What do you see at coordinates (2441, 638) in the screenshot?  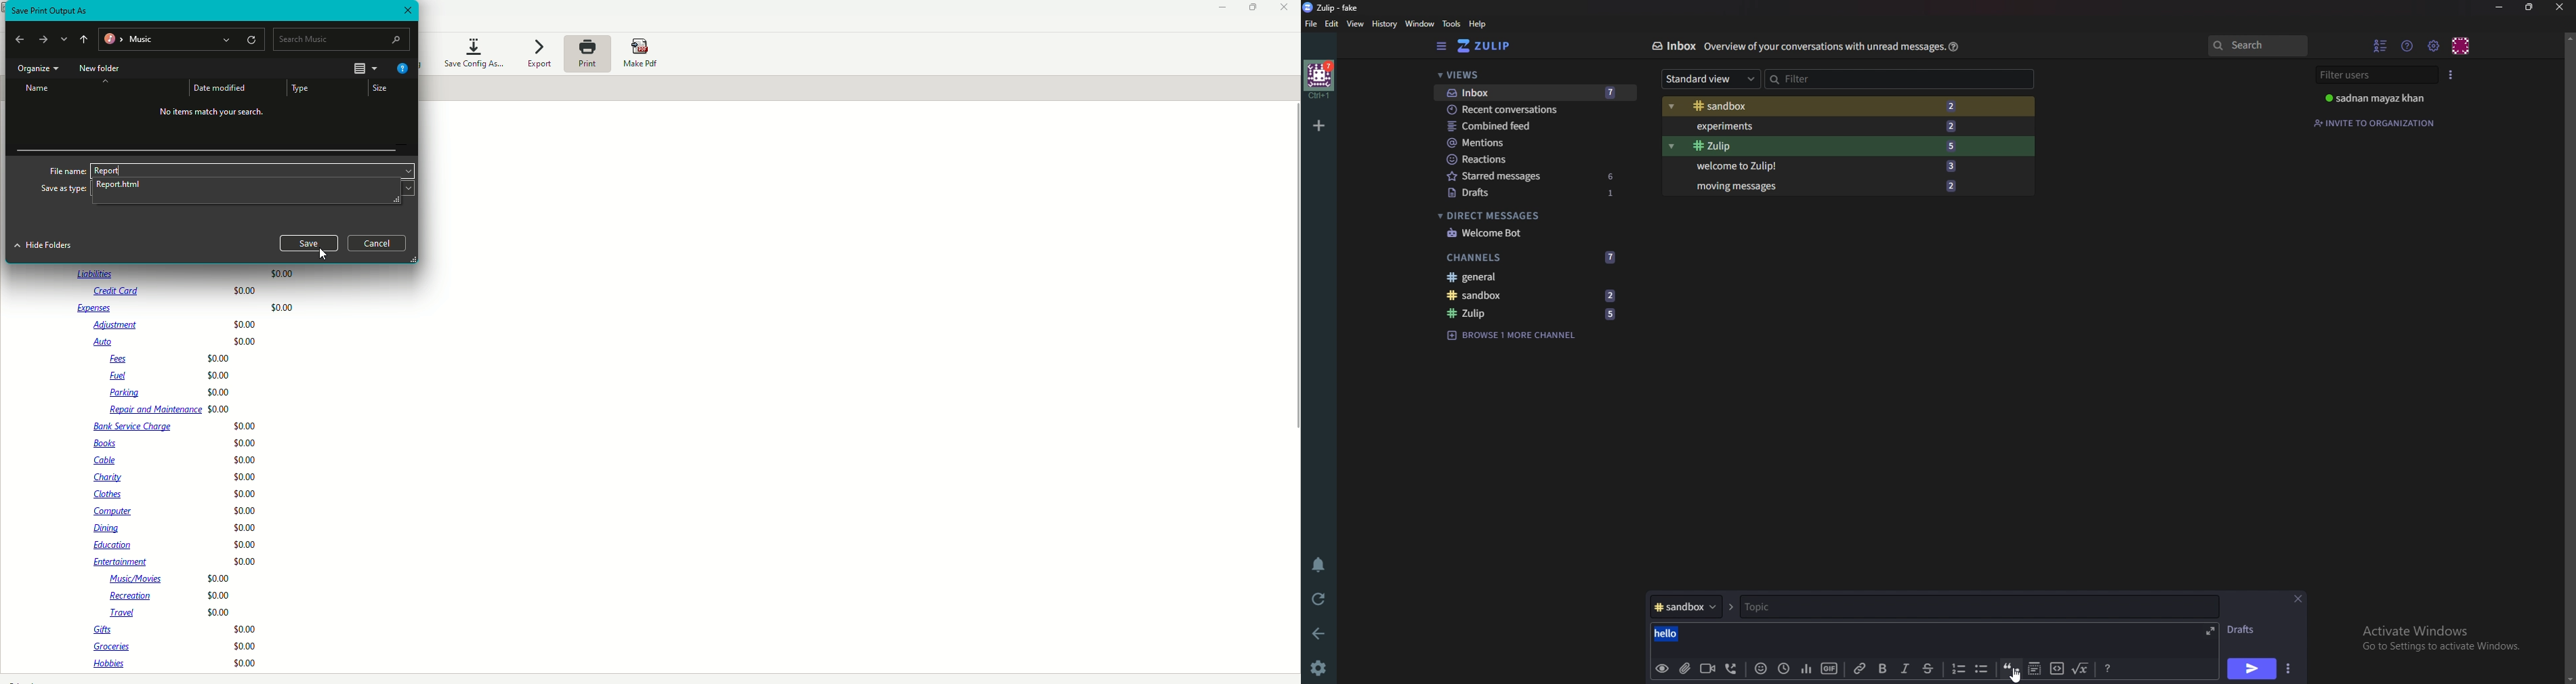 I see `Activate Windows
Go to Settings to activate Windows.` at bounding box center [2441, 638].